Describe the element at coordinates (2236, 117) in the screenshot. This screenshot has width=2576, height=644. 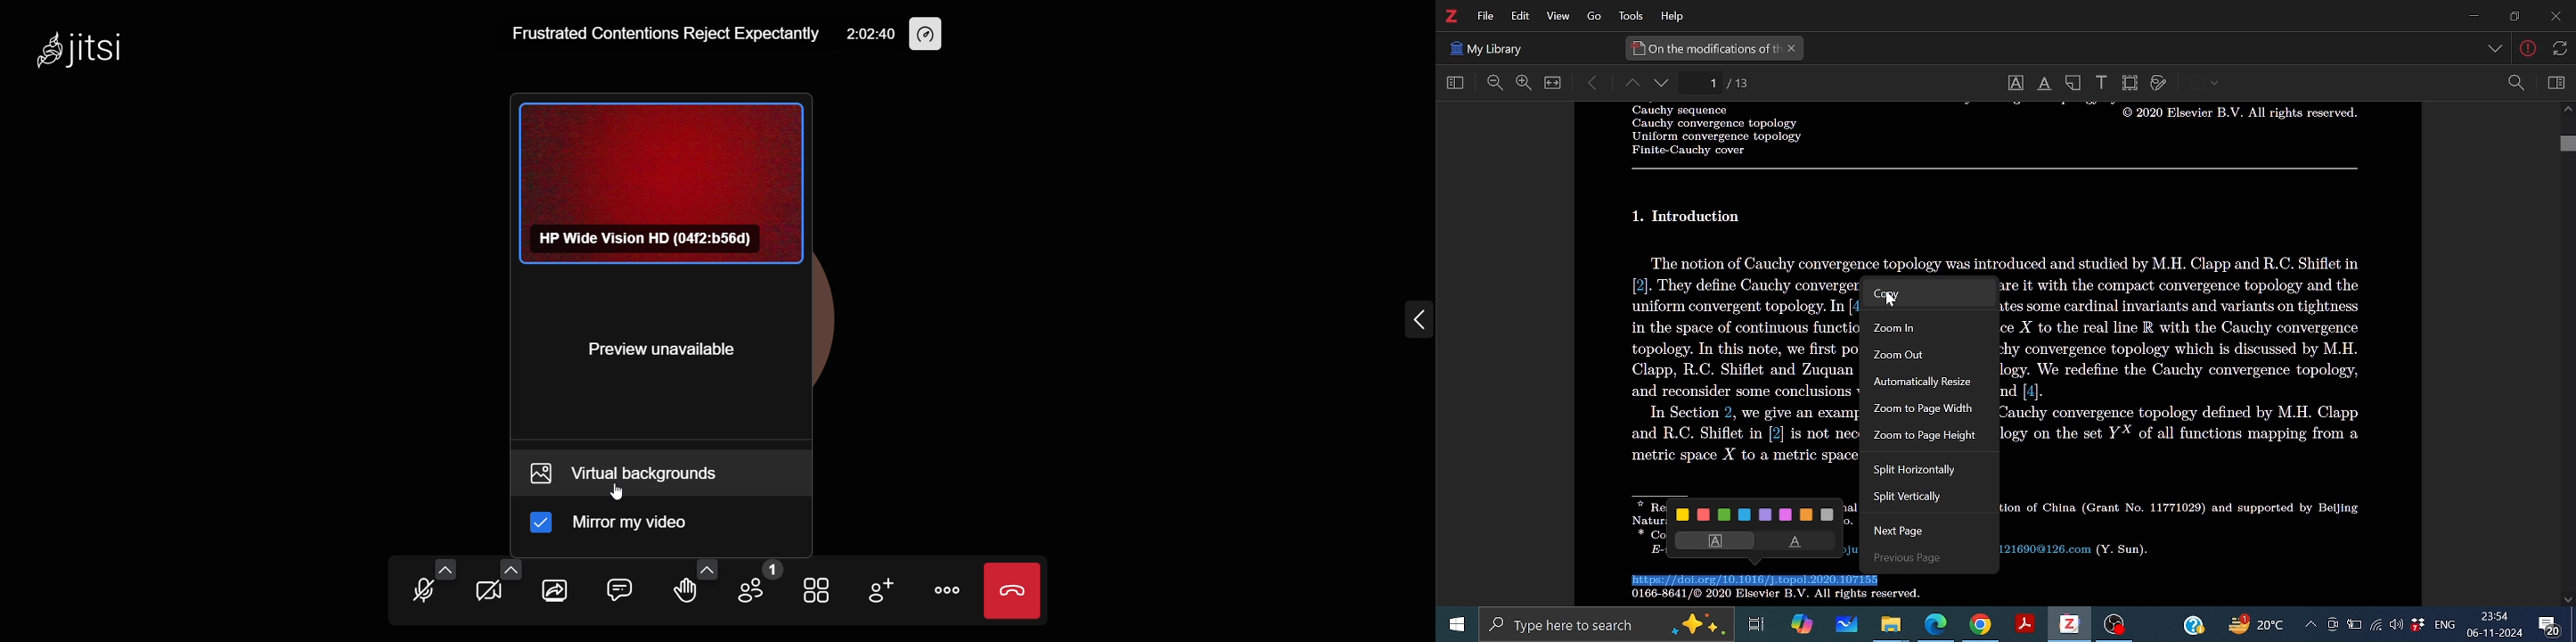
I see `` at that location.